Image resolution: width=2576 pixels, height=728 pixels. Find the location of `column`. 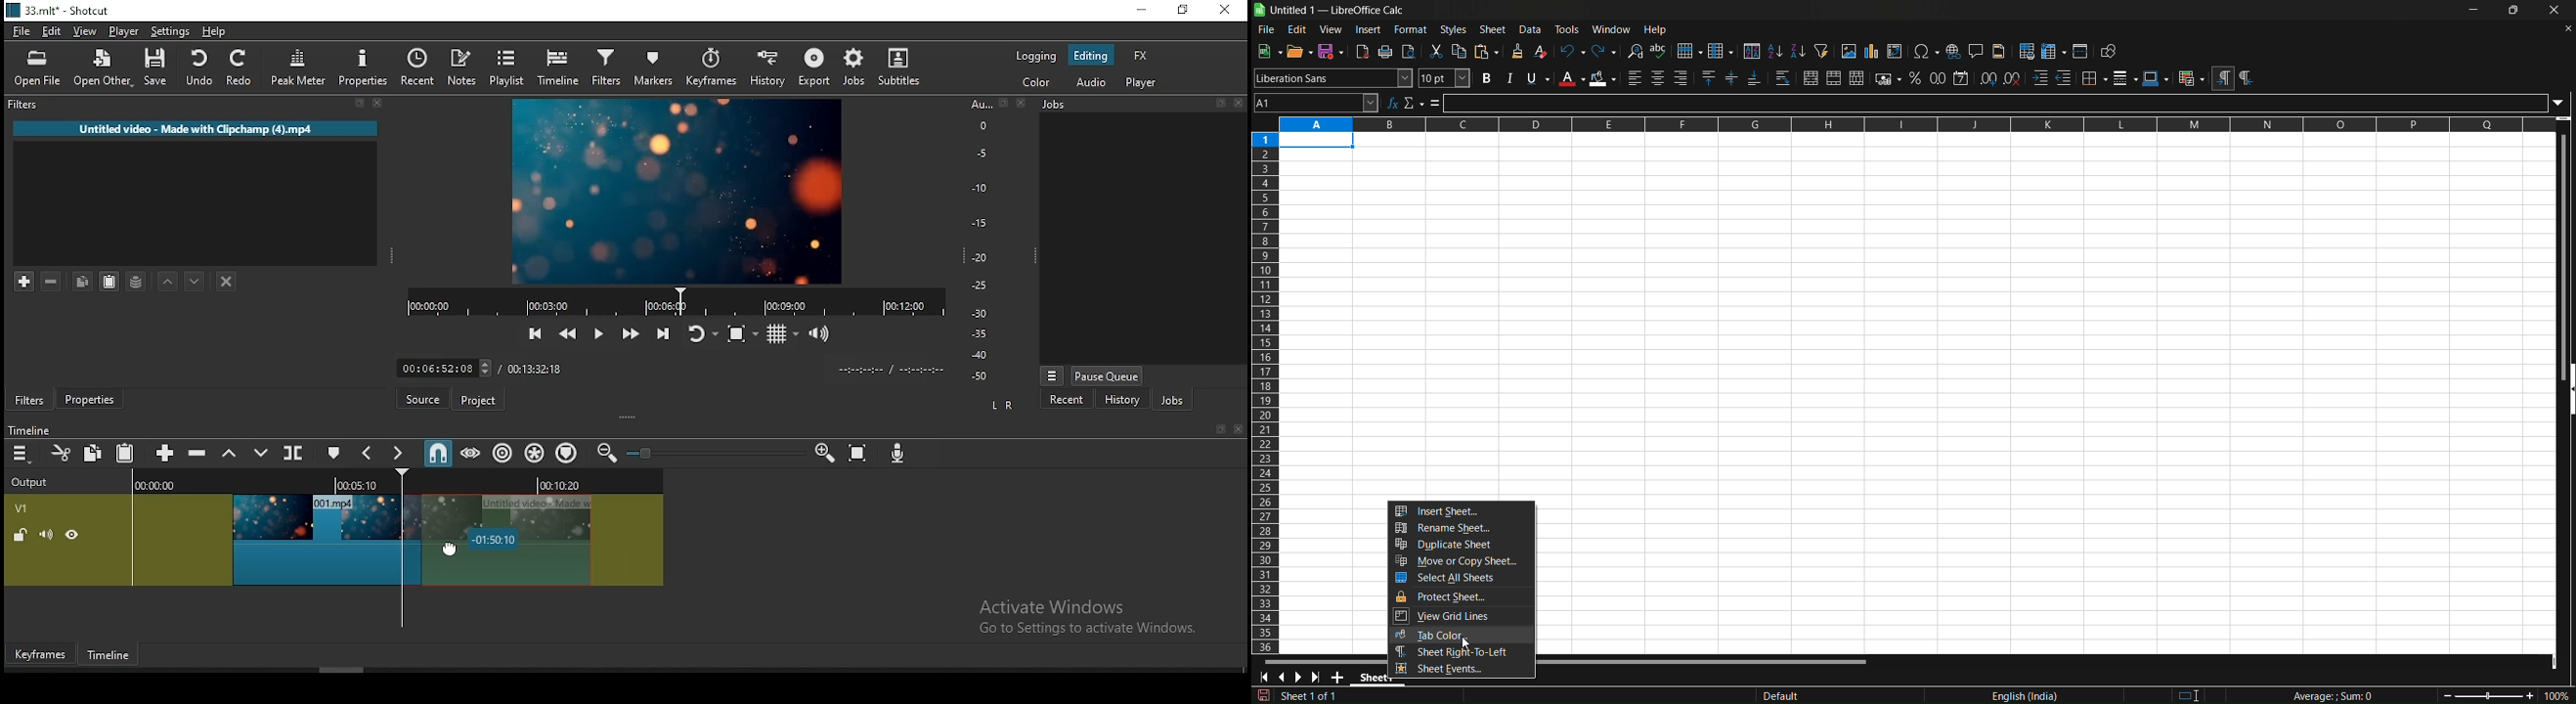

column is located at coordinates (1722, 50).